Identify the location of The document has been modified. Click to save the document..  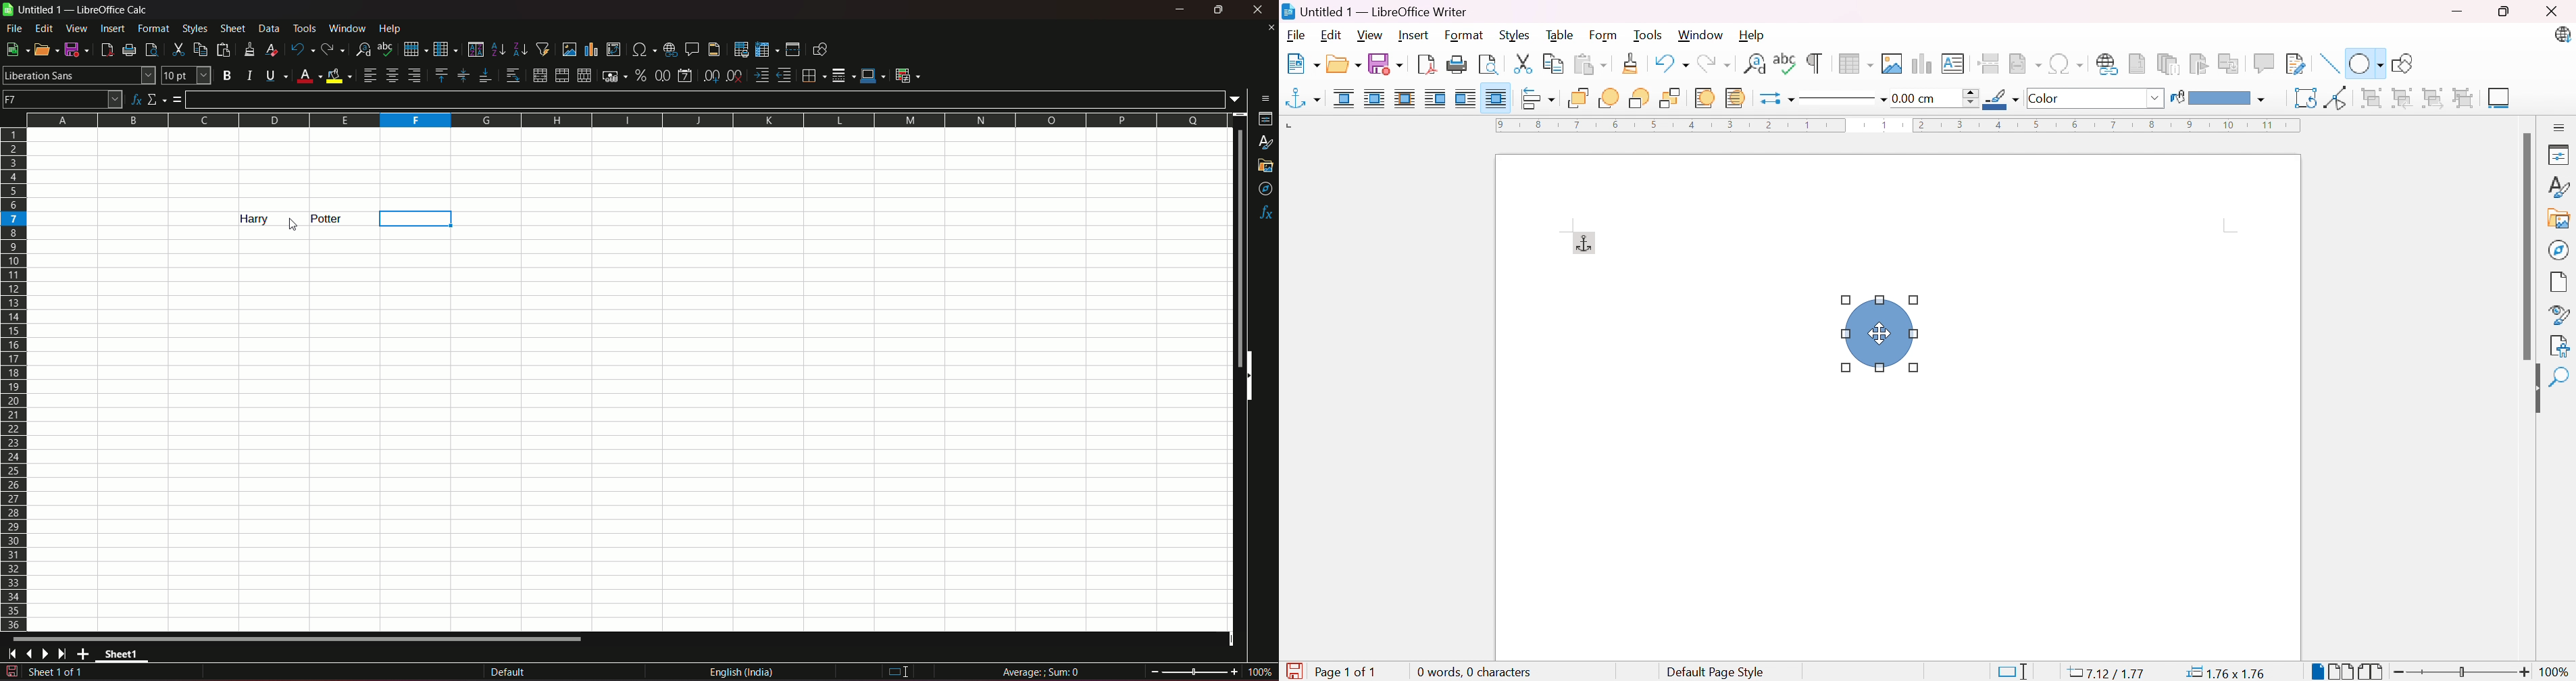
(1294, 672).